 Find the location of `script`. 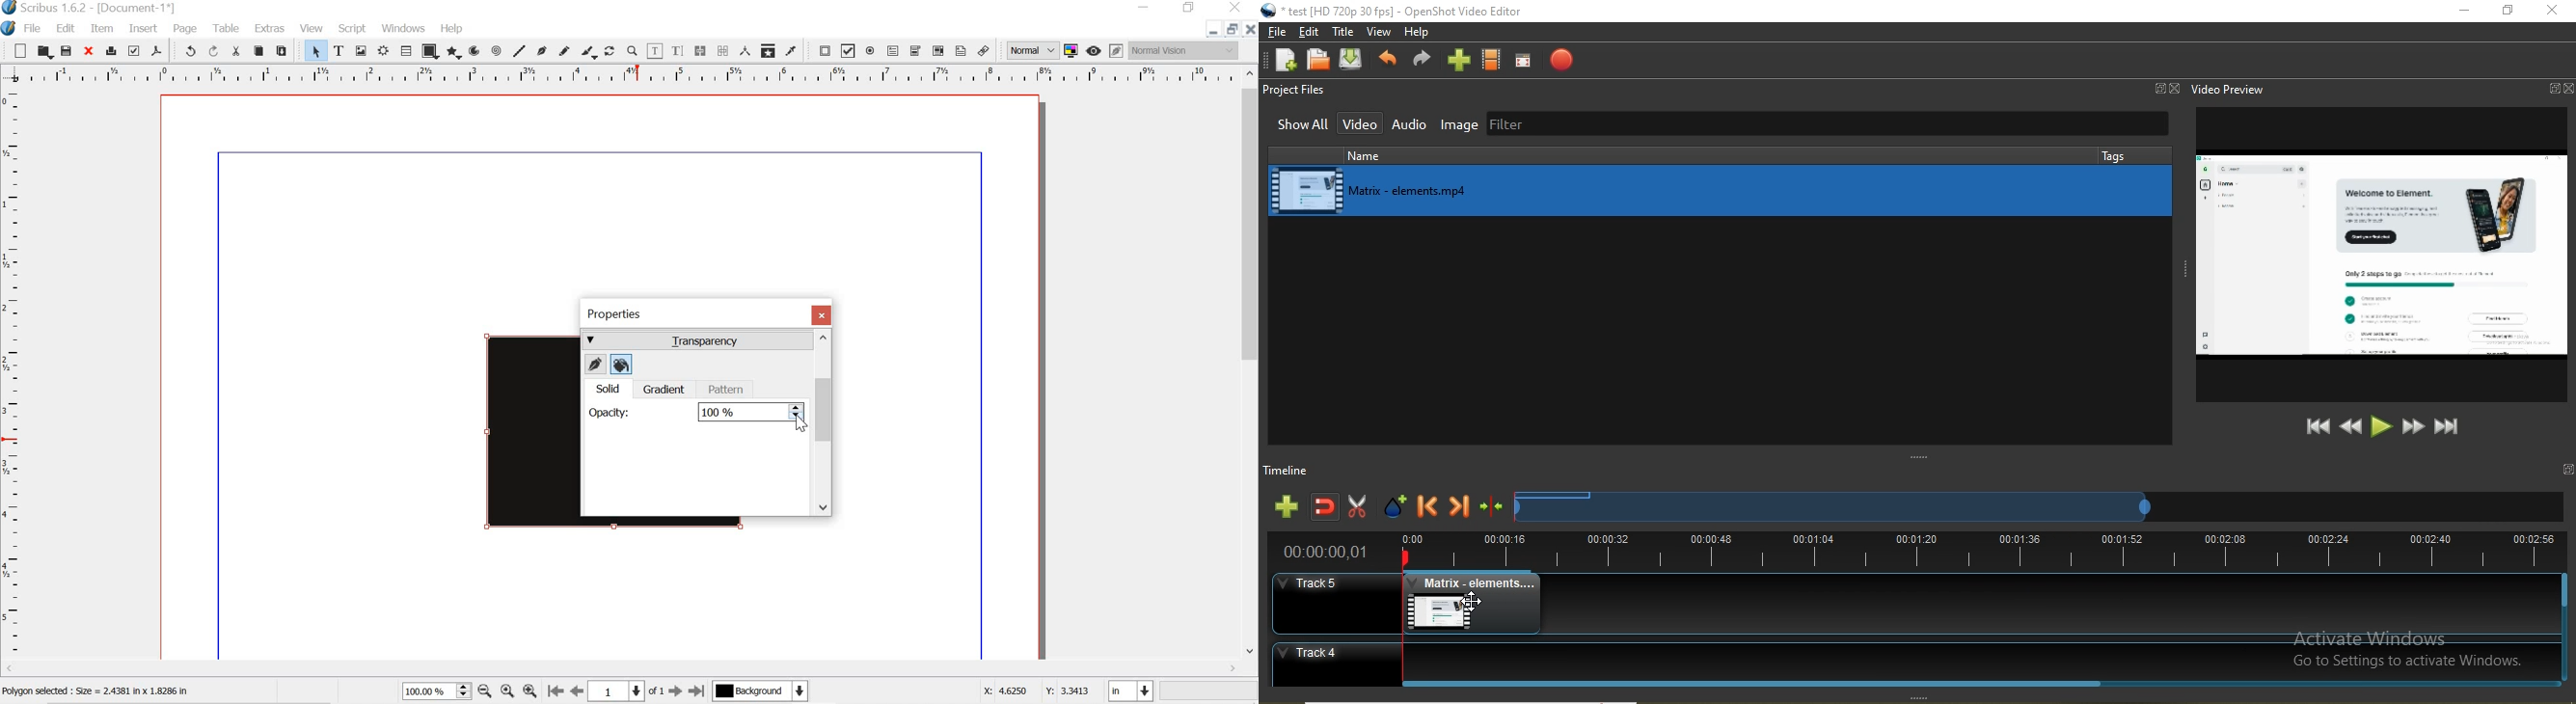

script is located at coordinates (353, 29).